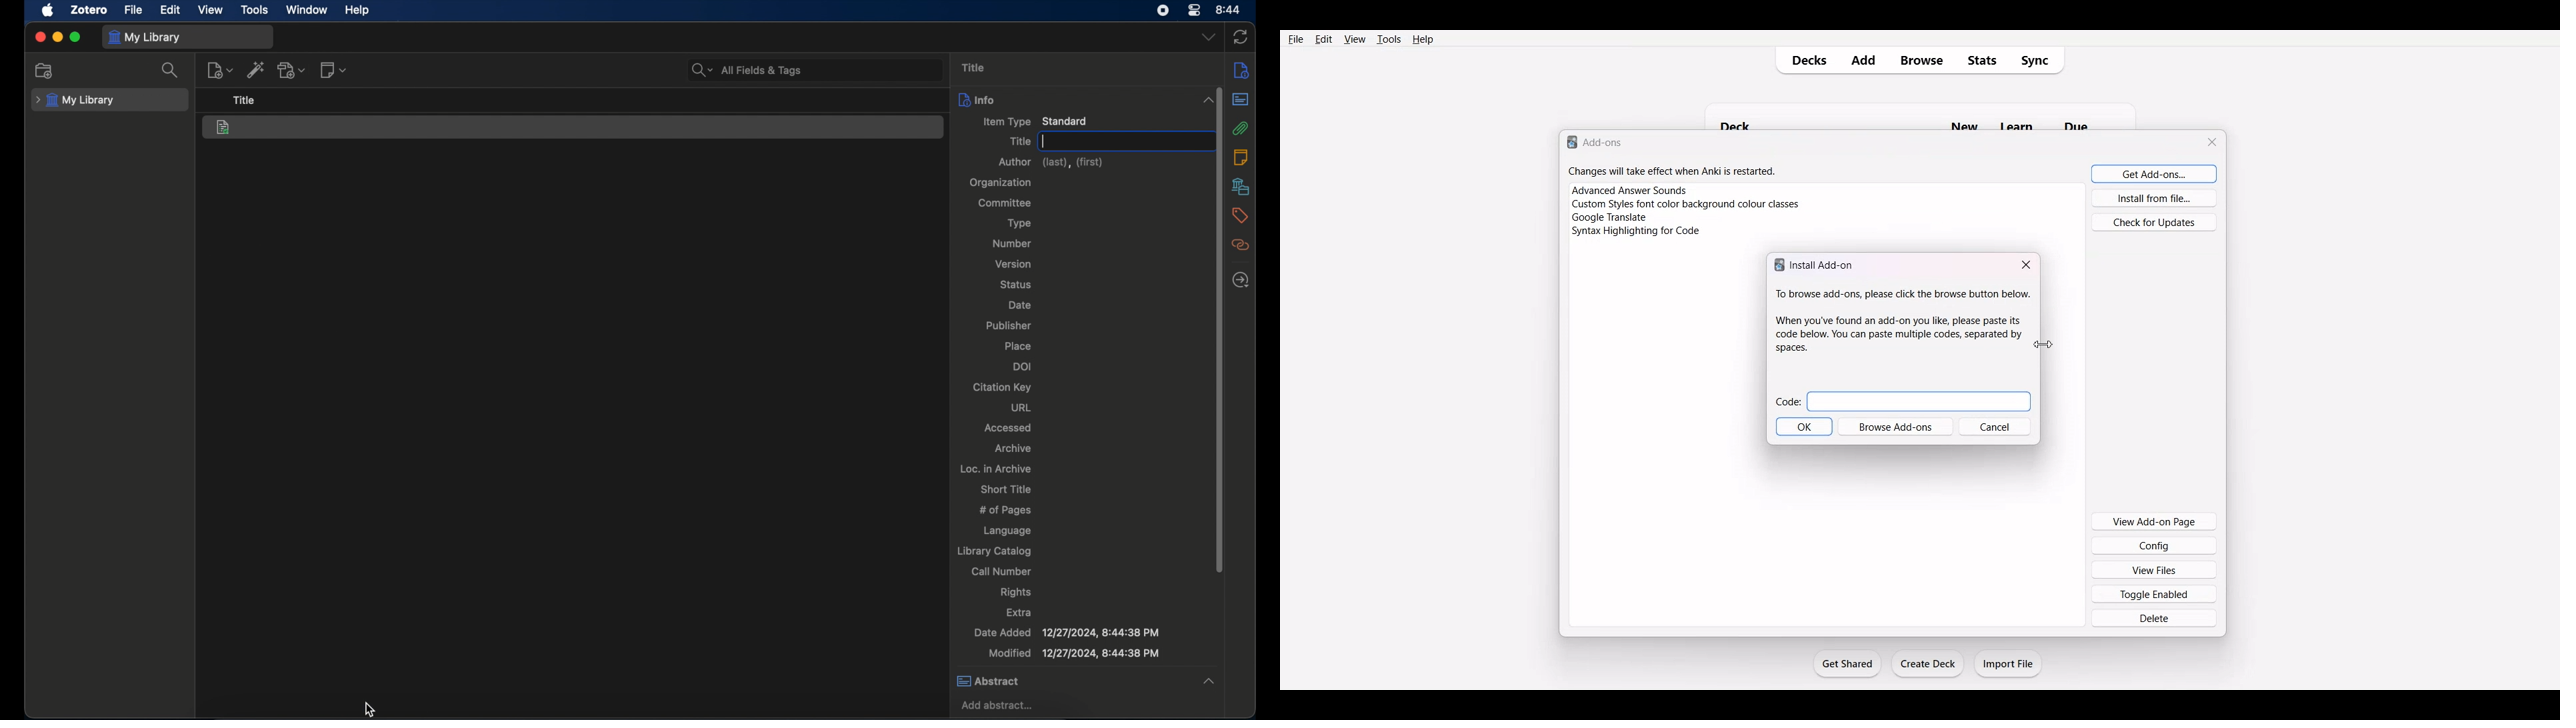  What do you see at coordinates (1596, 141) in the screenshot?
I see `Text 1` at bounding box center [1596, 141].